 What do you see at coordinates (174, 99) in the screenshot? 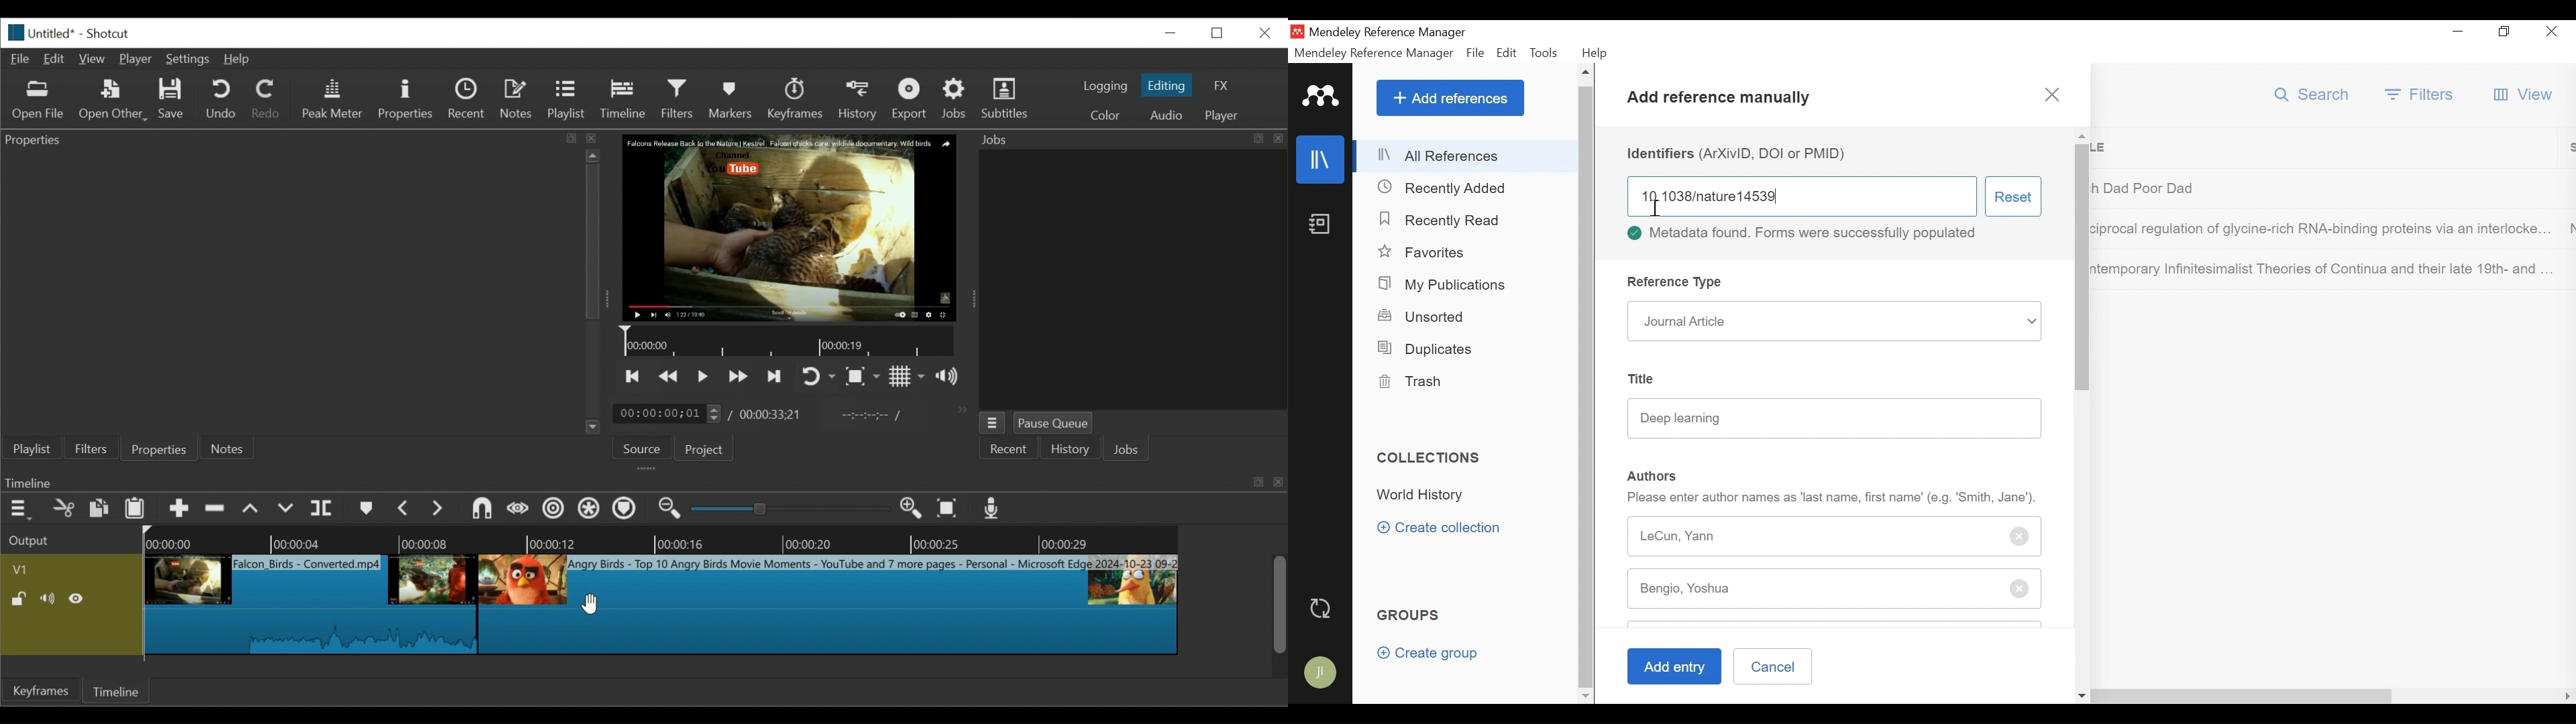
I see `Save` at bounding box center [174, 99].